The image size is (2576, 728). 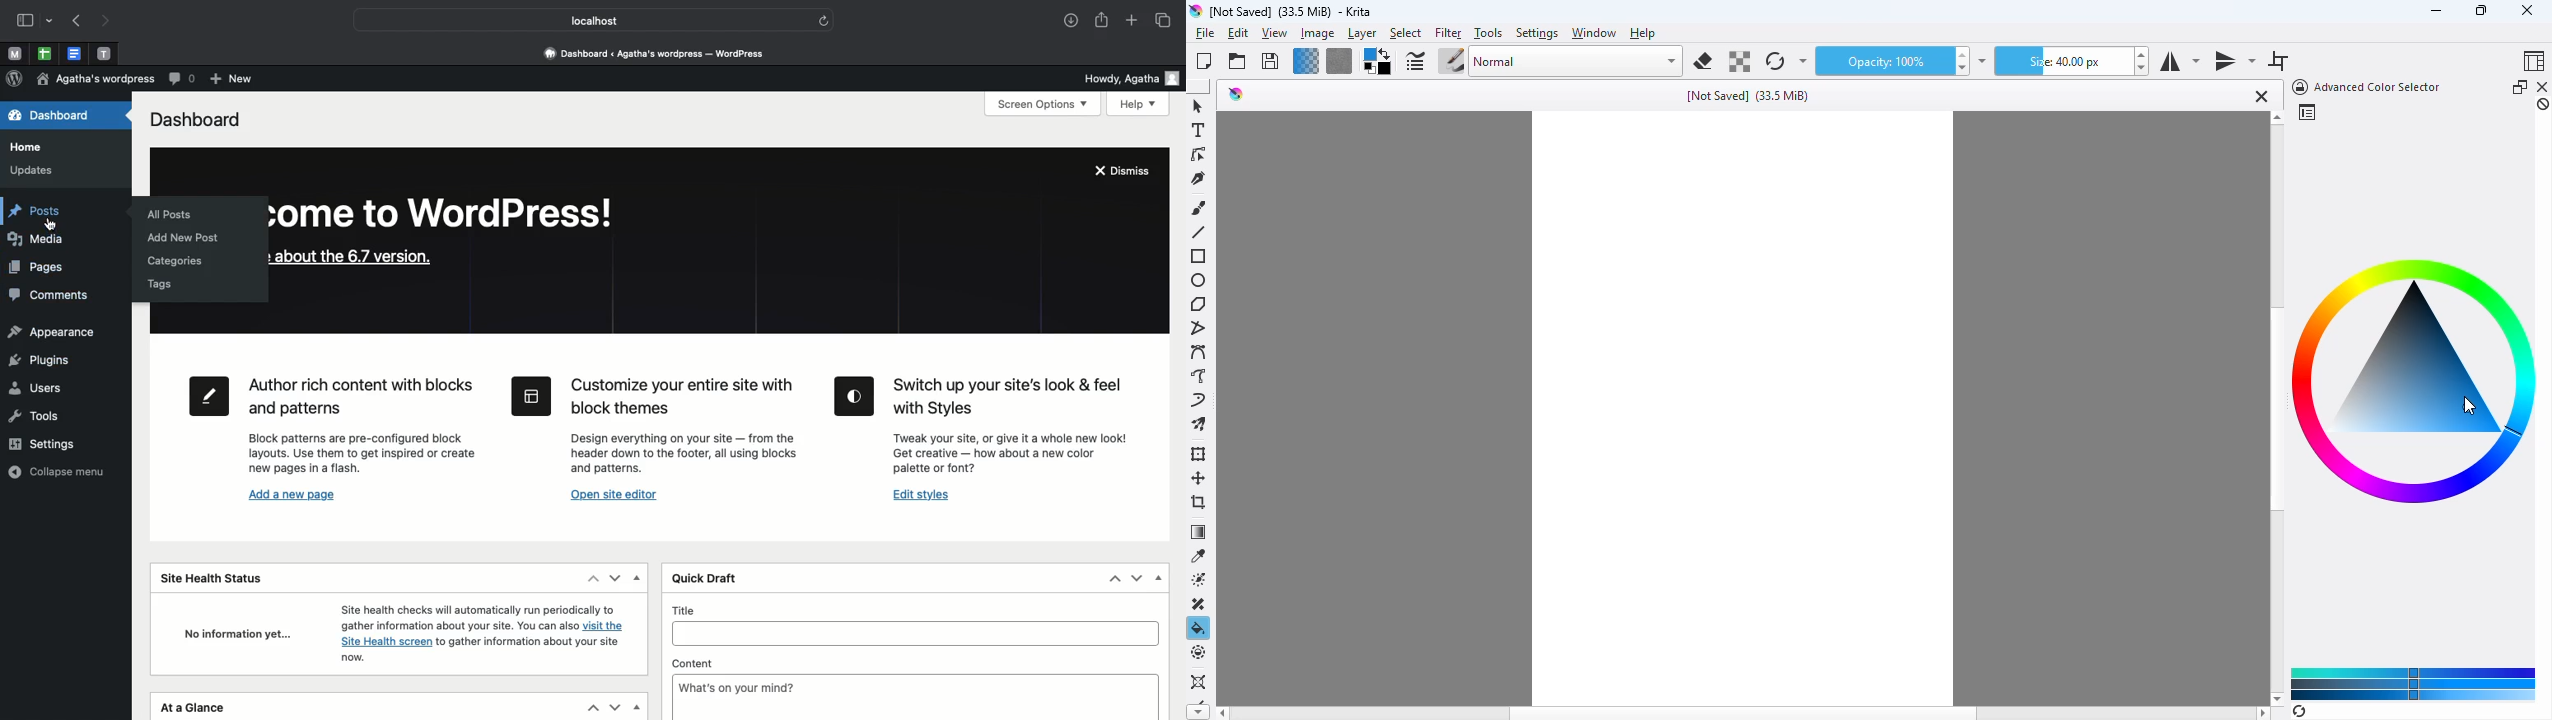 What do you see at coordinates (170, 214) in the screenshot?
I see `All posts` at bounding box center [170, 214].